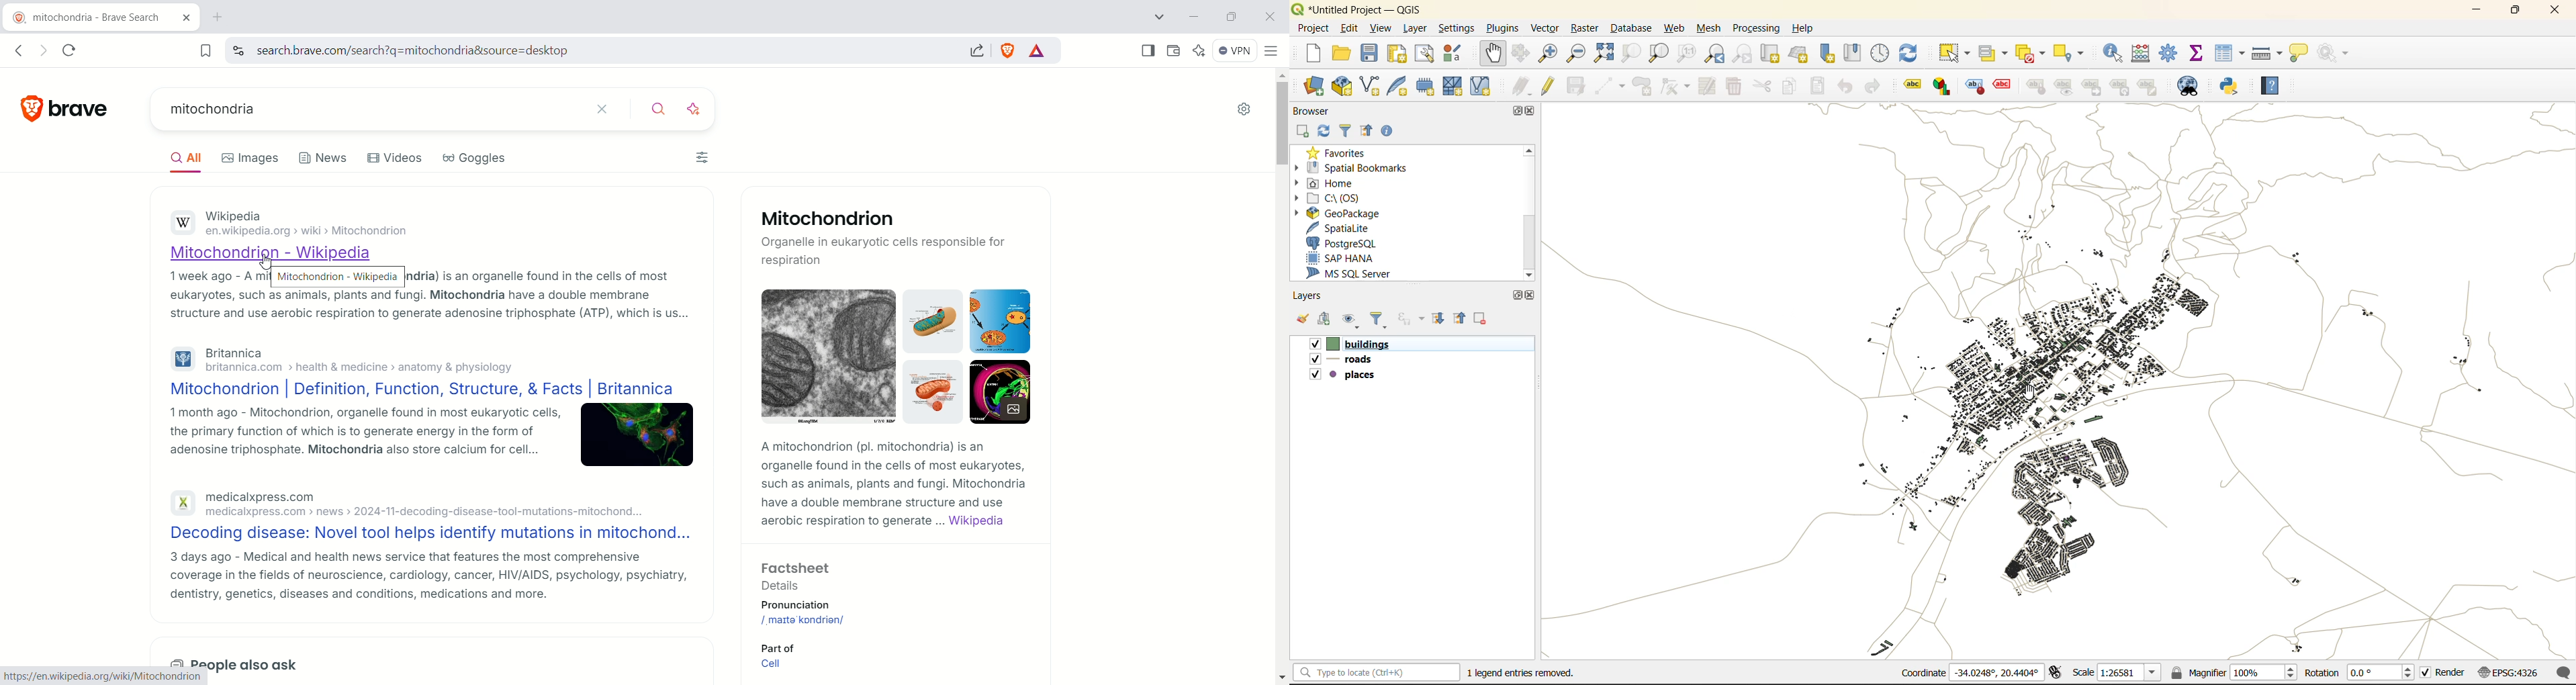 The height and width of the screenshot is (700, 2576). I want to click on filters, so click(704, 159).